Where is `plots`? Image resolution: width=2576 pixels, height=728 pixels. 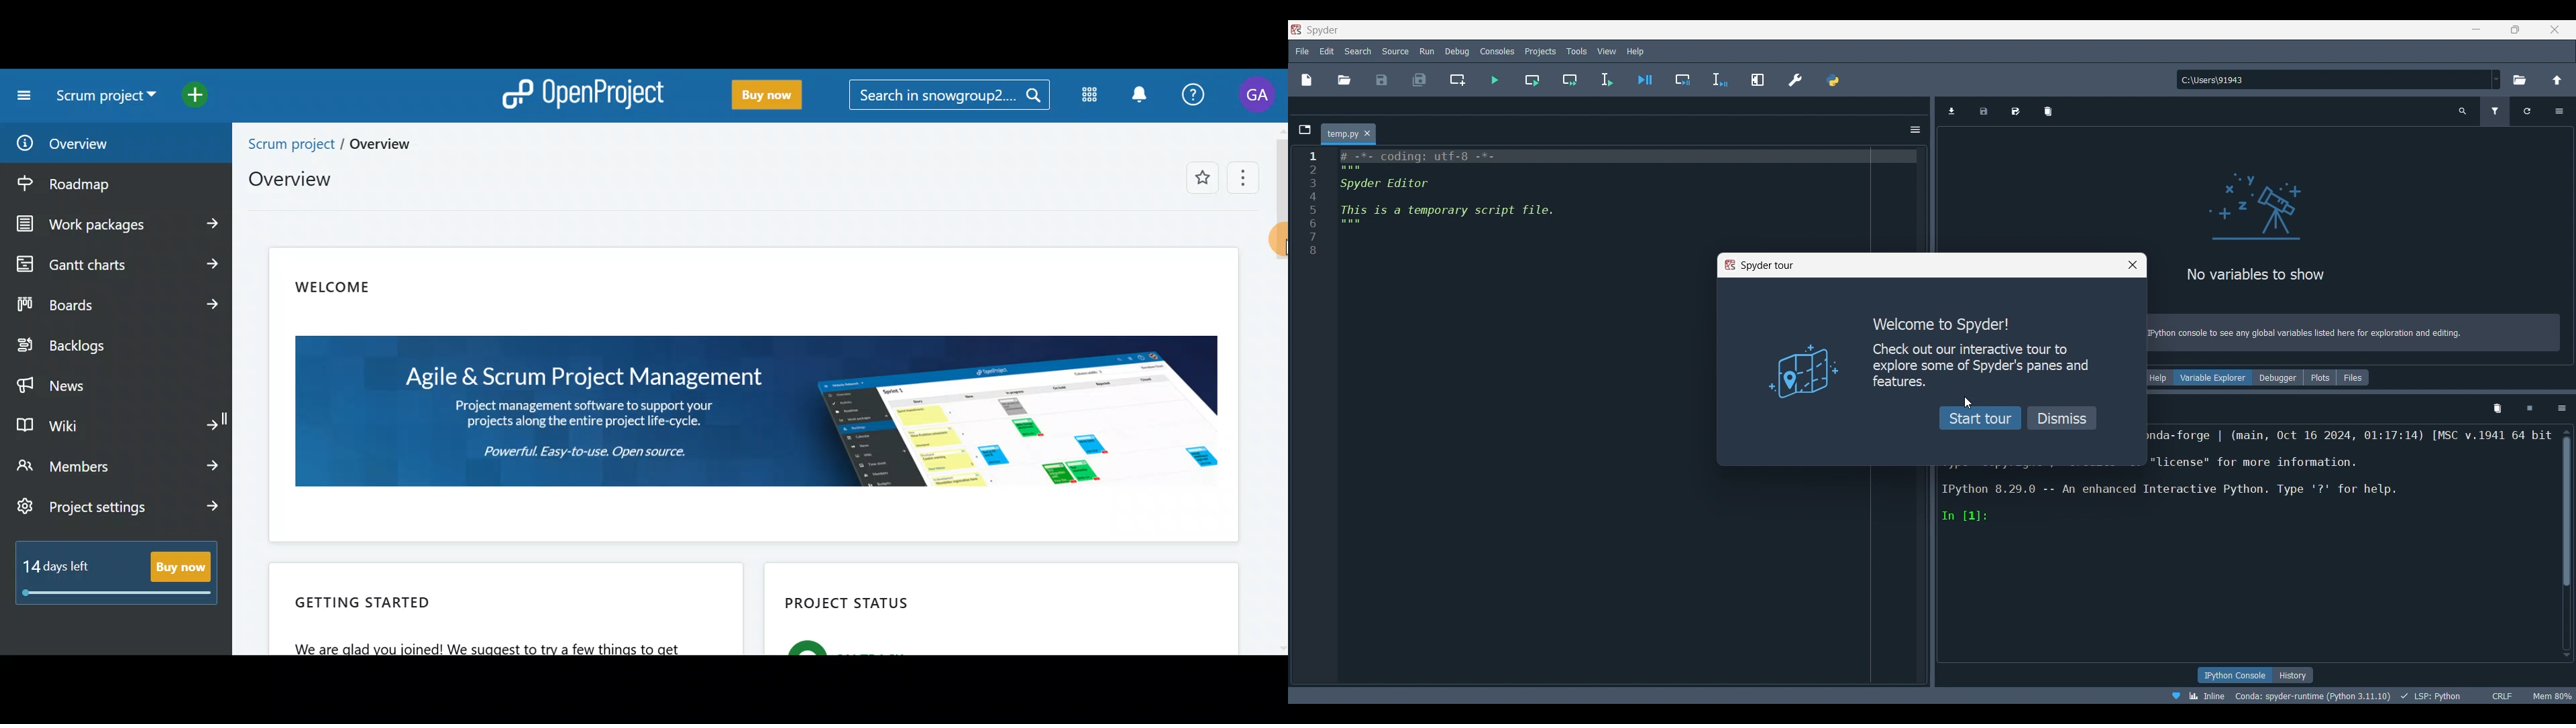
plots is located at coordinates (2317, 378).